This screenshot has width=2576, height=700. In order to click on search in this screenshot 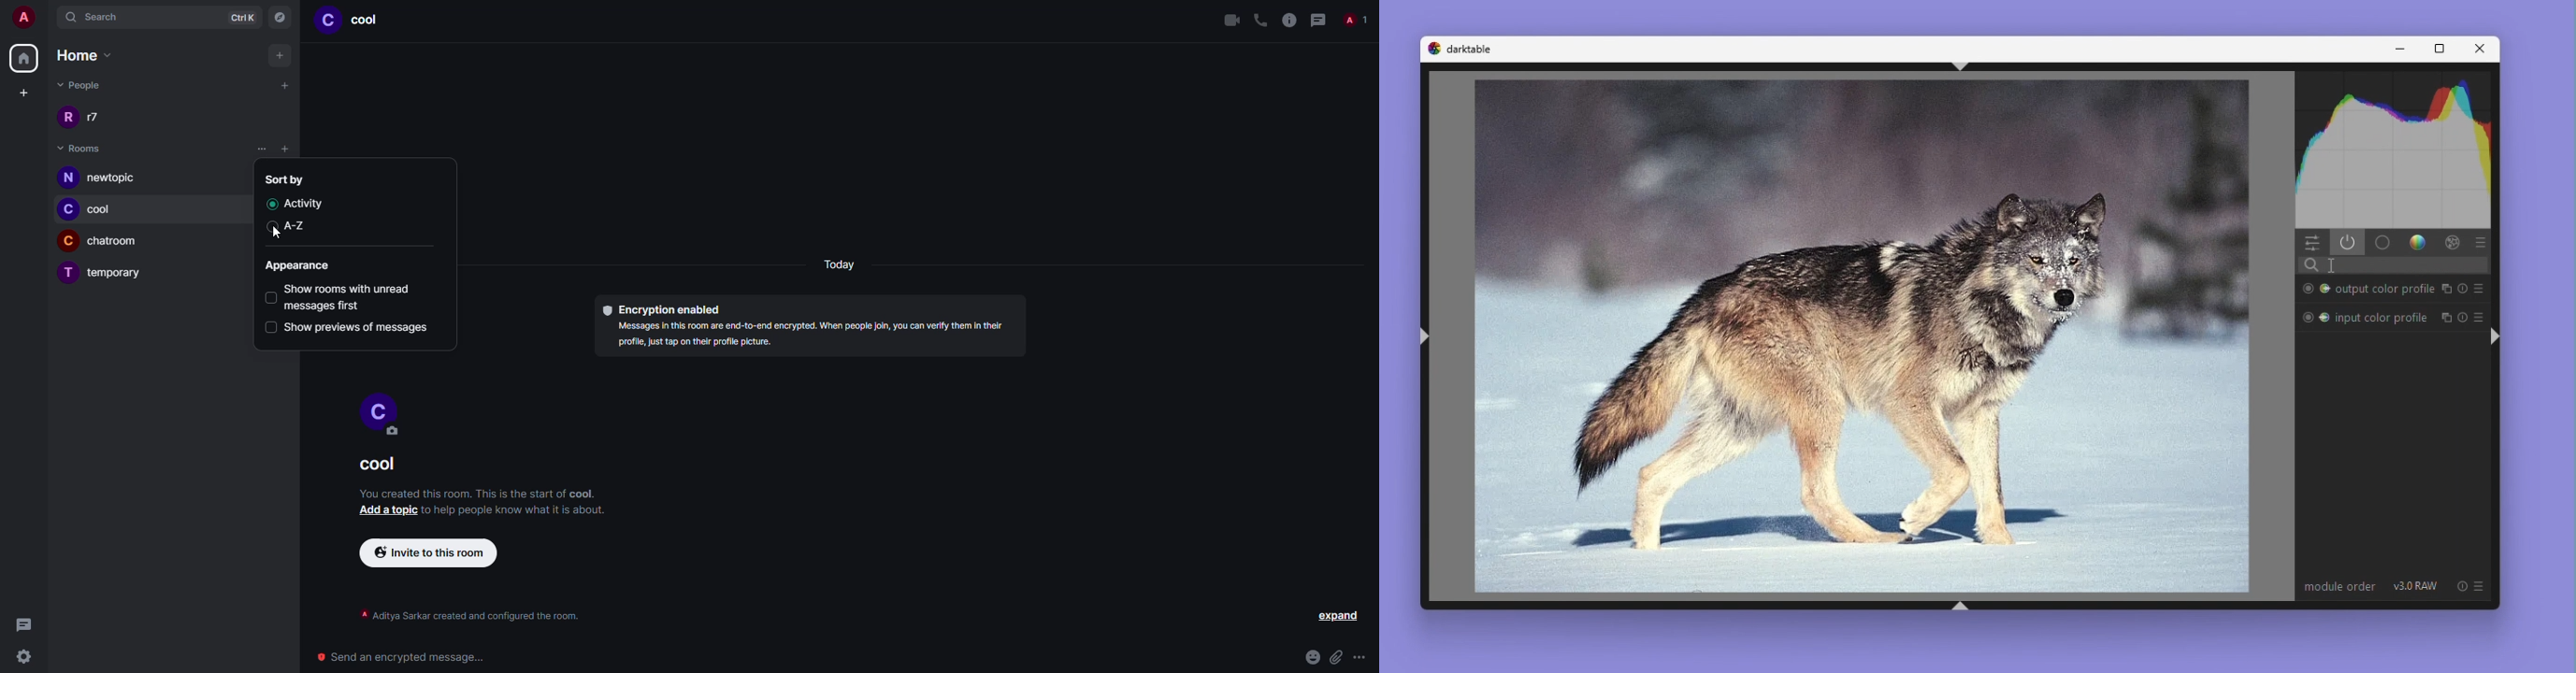, I will do `click(106, 18)`.